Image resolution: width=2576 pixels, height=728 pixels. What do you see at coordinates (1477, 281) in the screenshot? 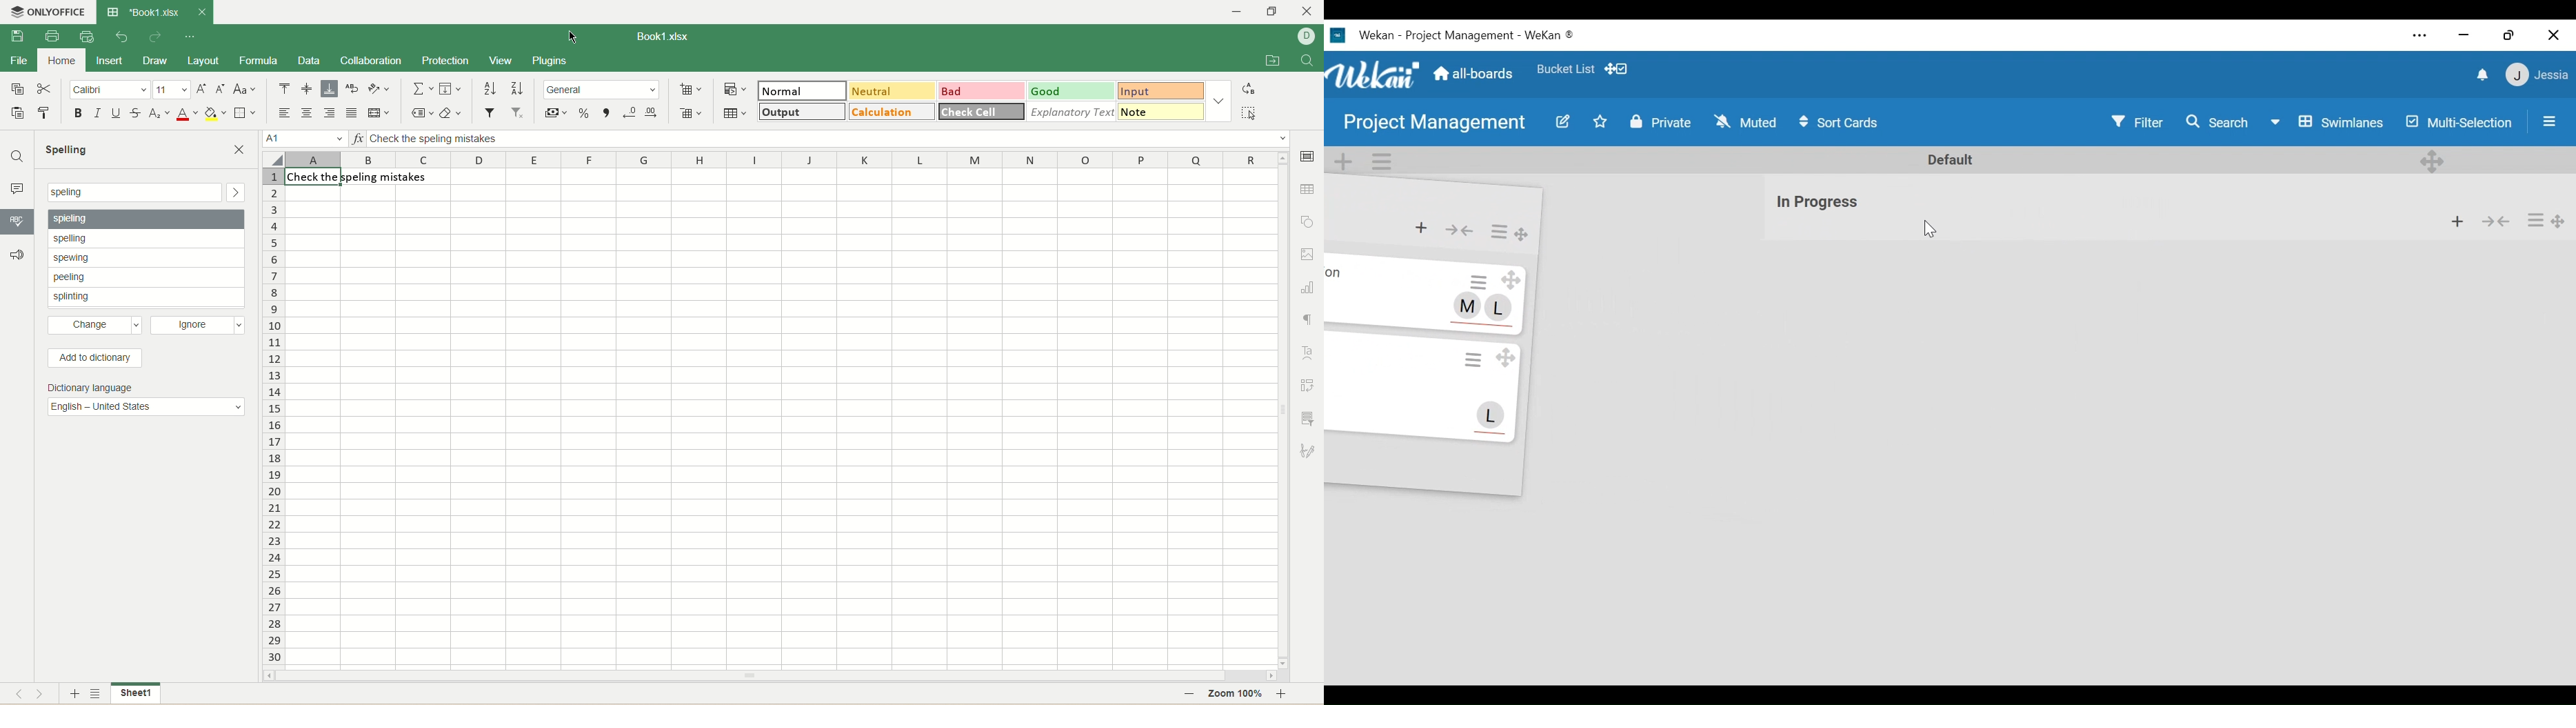
I see `Card Actions` at bounding box center [1477, 281].